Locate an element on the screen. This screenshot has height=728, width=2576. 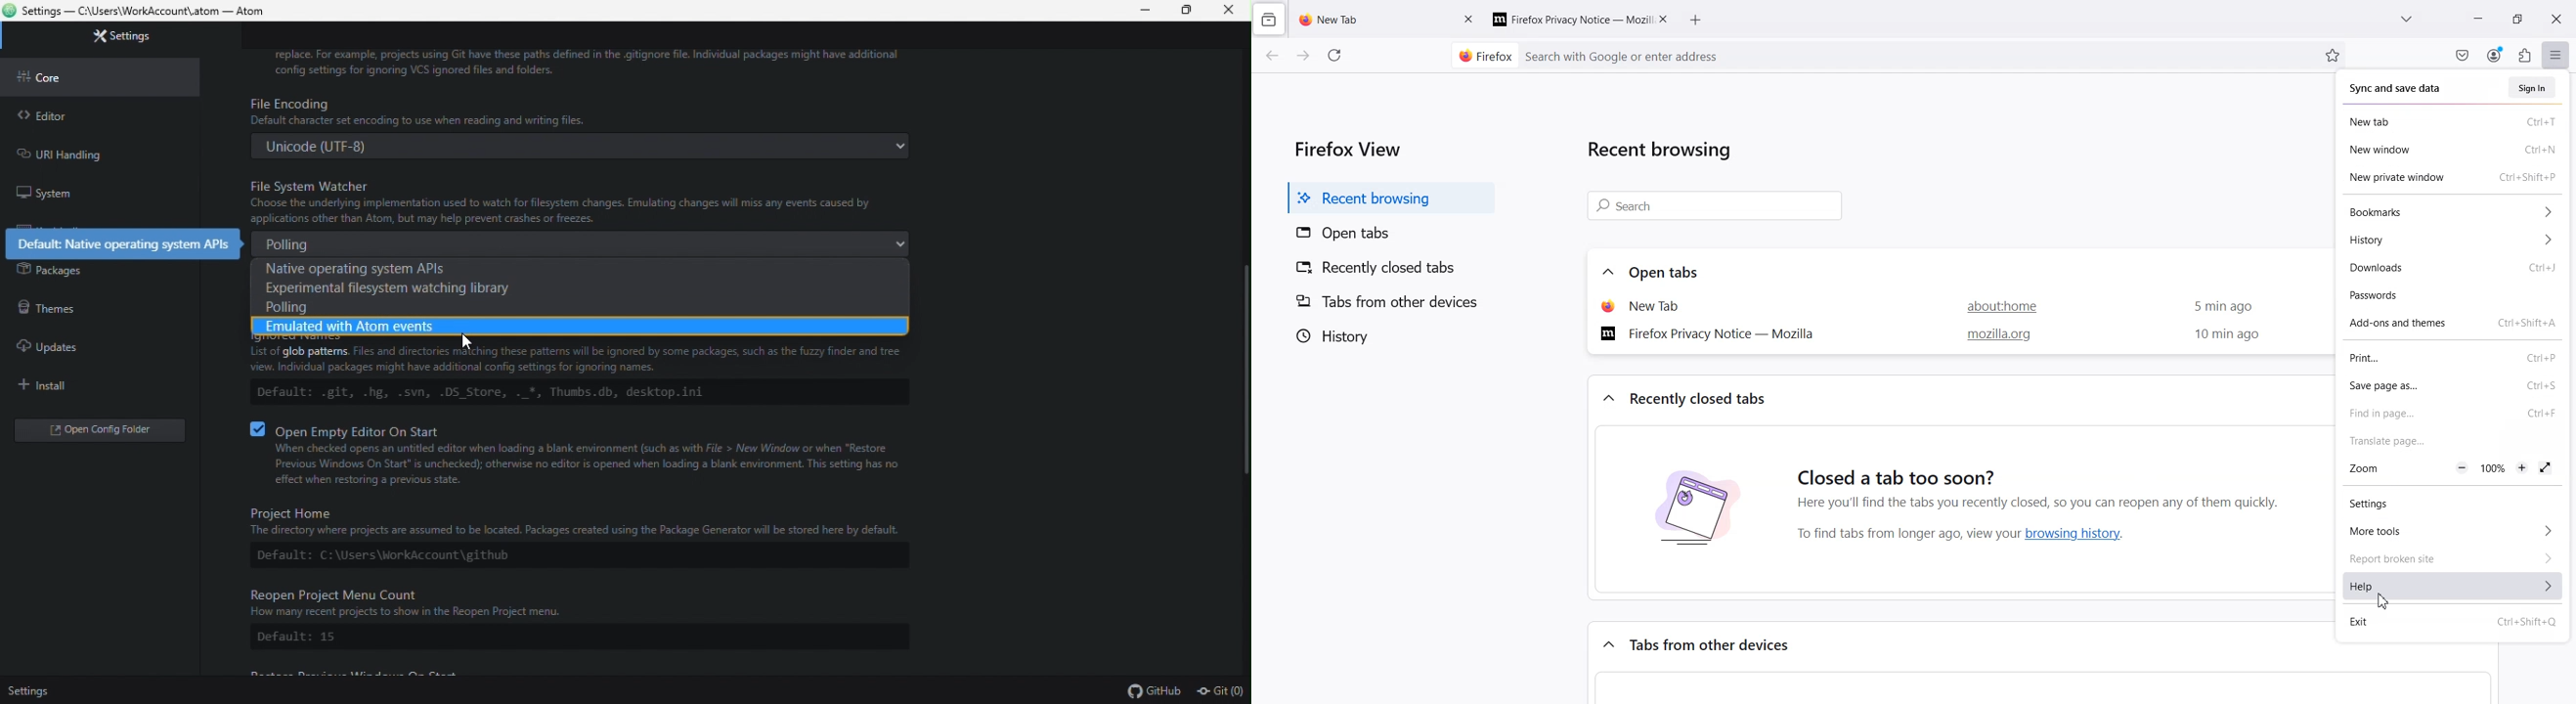
Closed a tab too soon?
on) Here you'll find the tabs you recently closed, so you can reopen any of them quickly. is located at coordinates (2046, 478).